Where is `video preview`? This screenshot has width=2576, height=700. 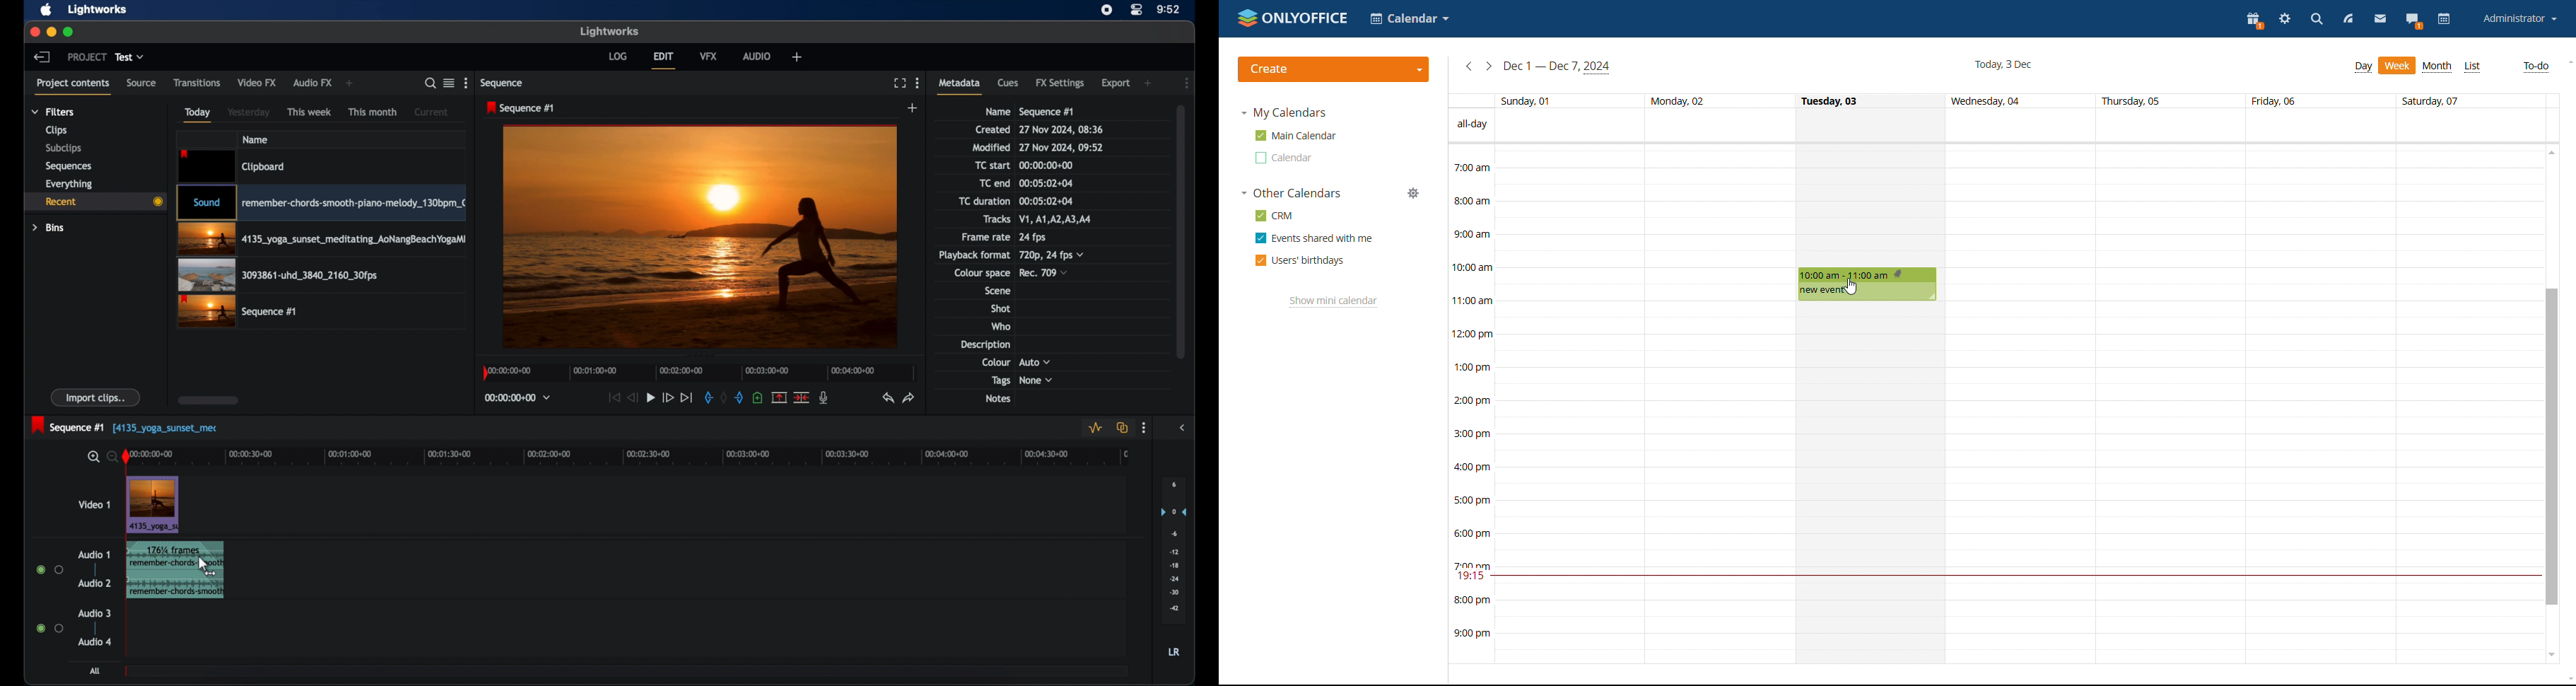 video preview is located at coordinates (700, 236).